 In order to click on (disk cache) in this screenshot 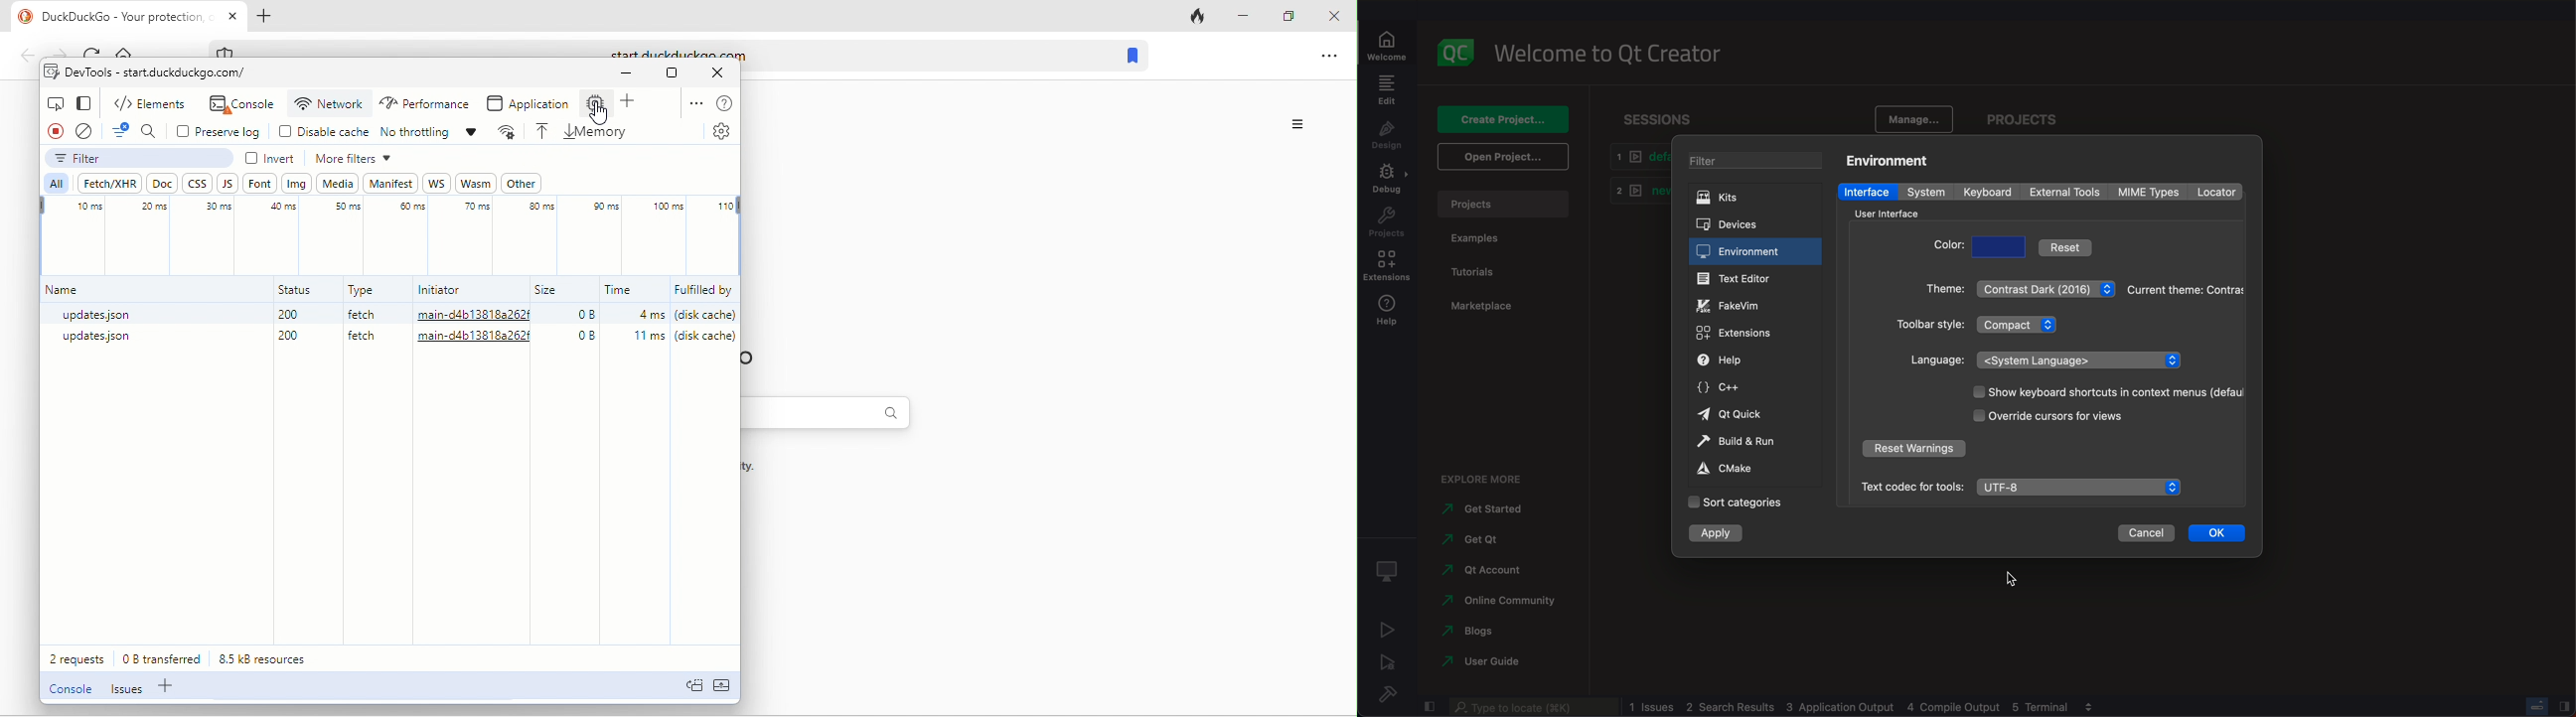, I will do `click(707, 338)`.